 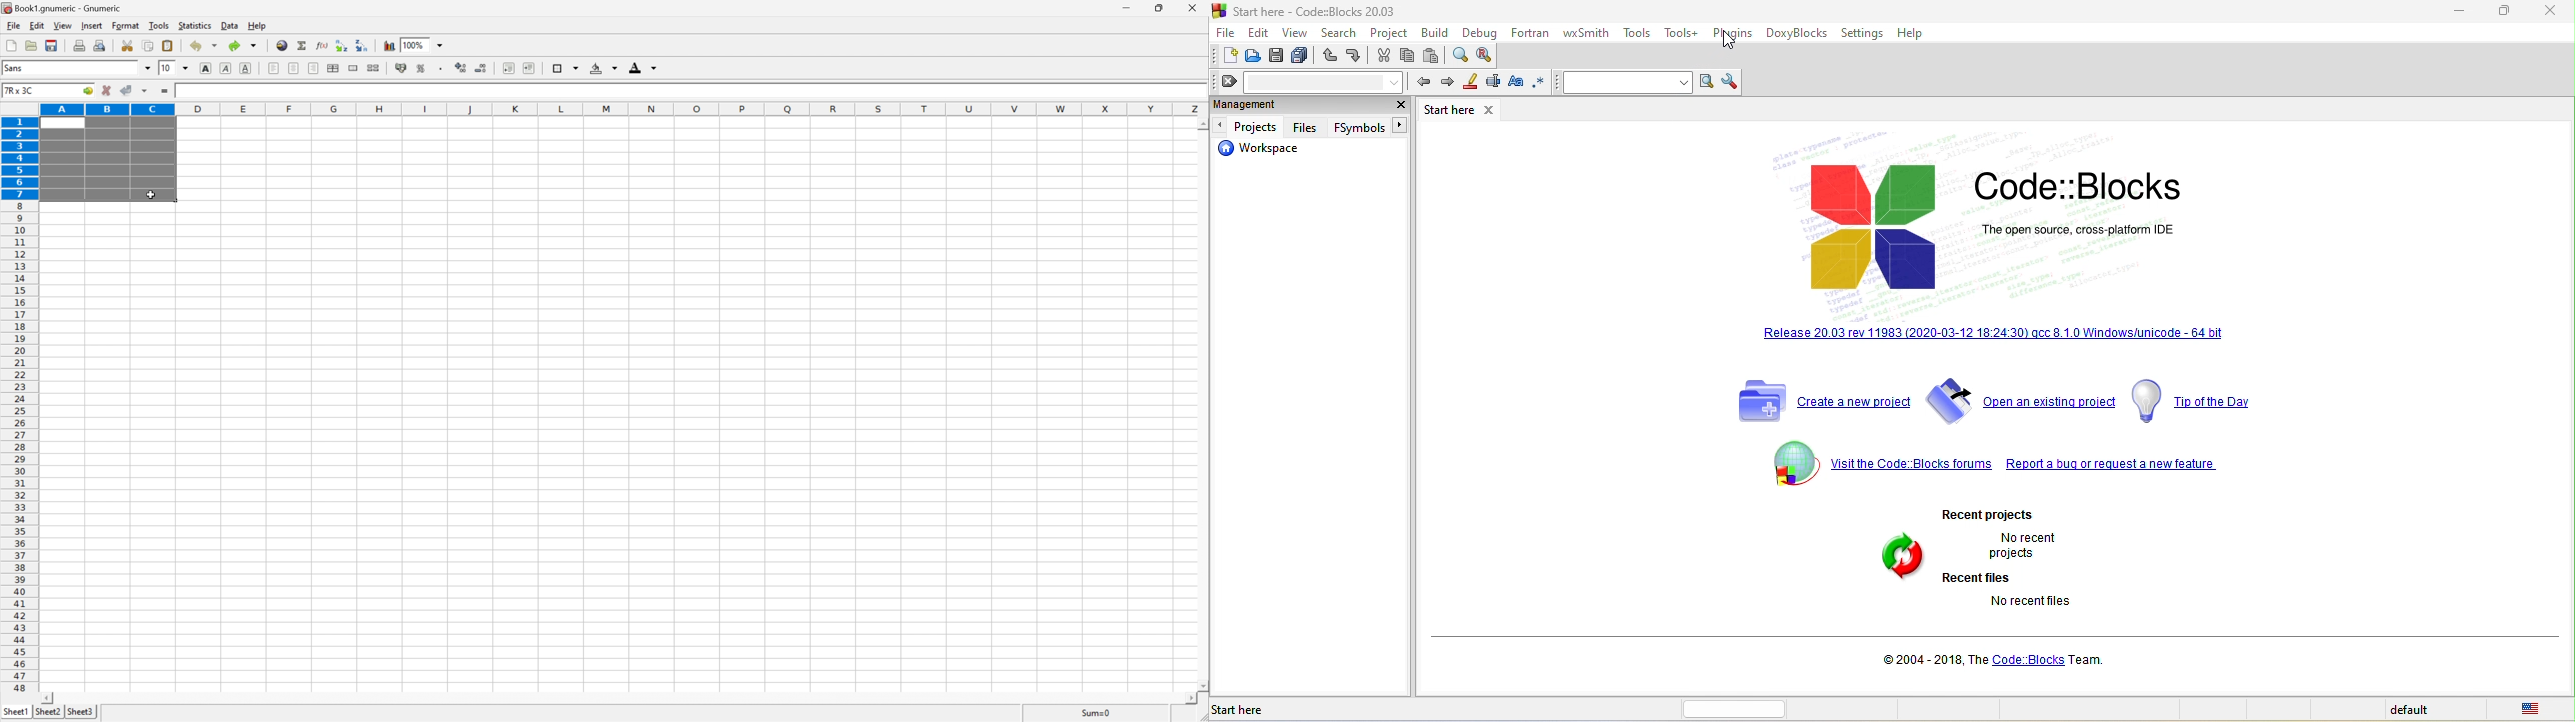 I want to click on Font size 10, so click(x=175, y=69).